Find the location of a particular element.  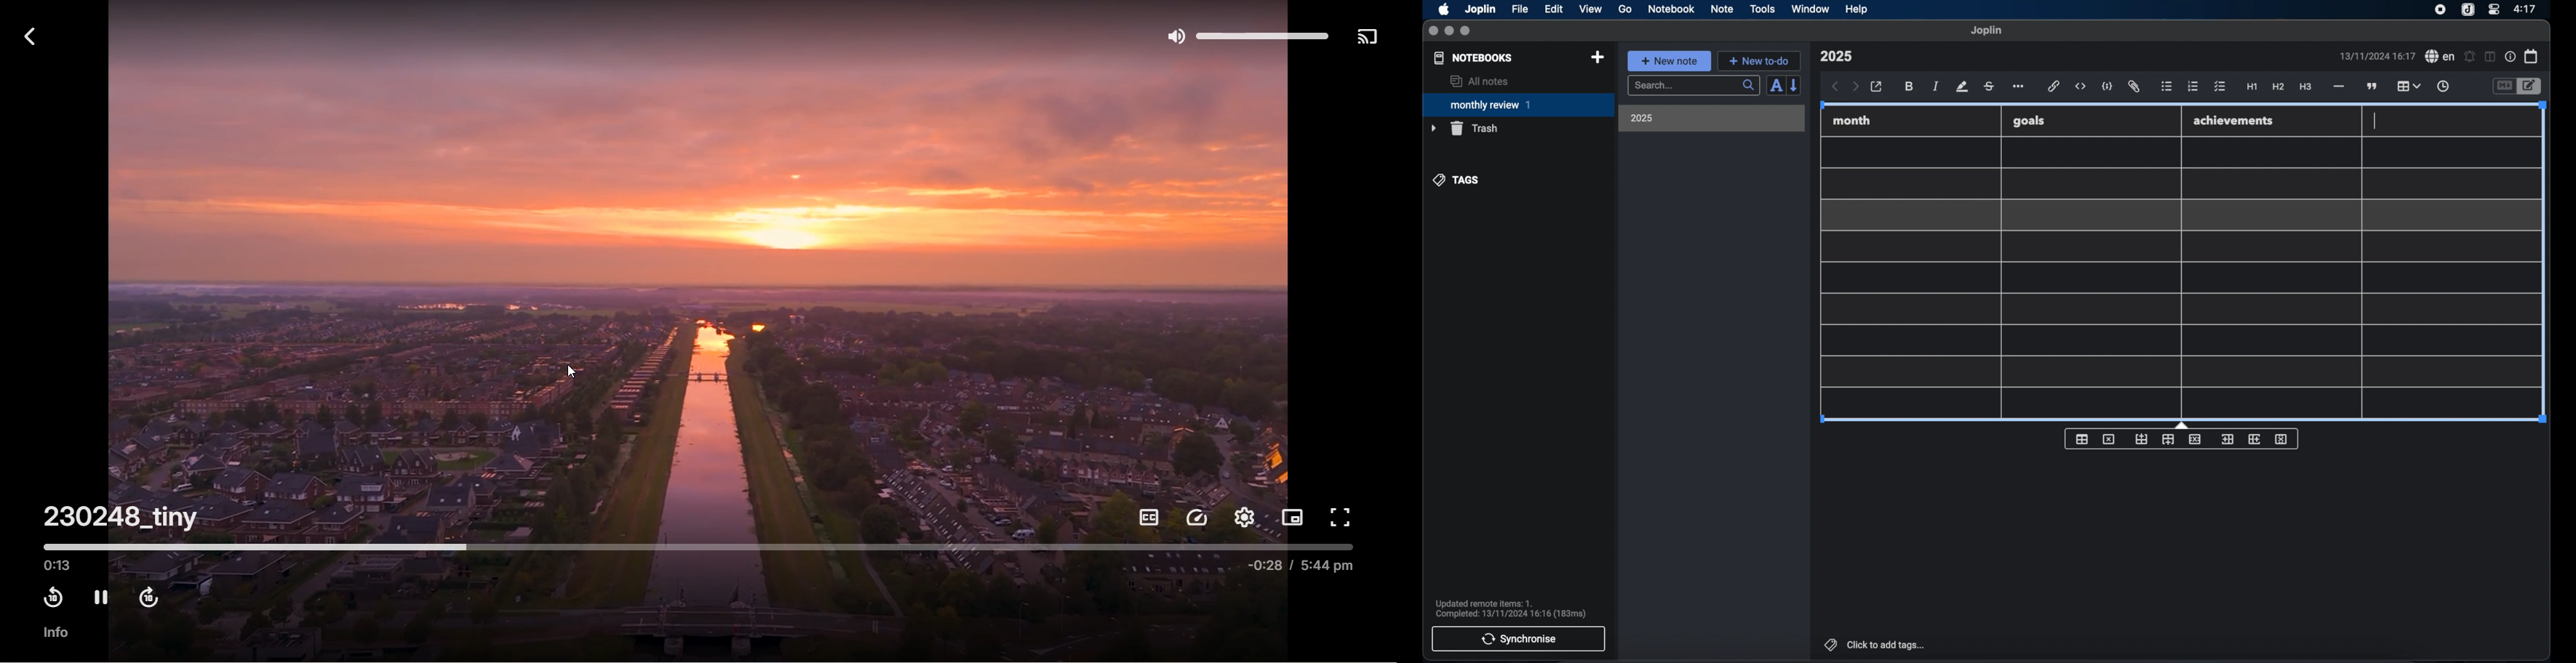

go is located at coordinates (1625, 9).